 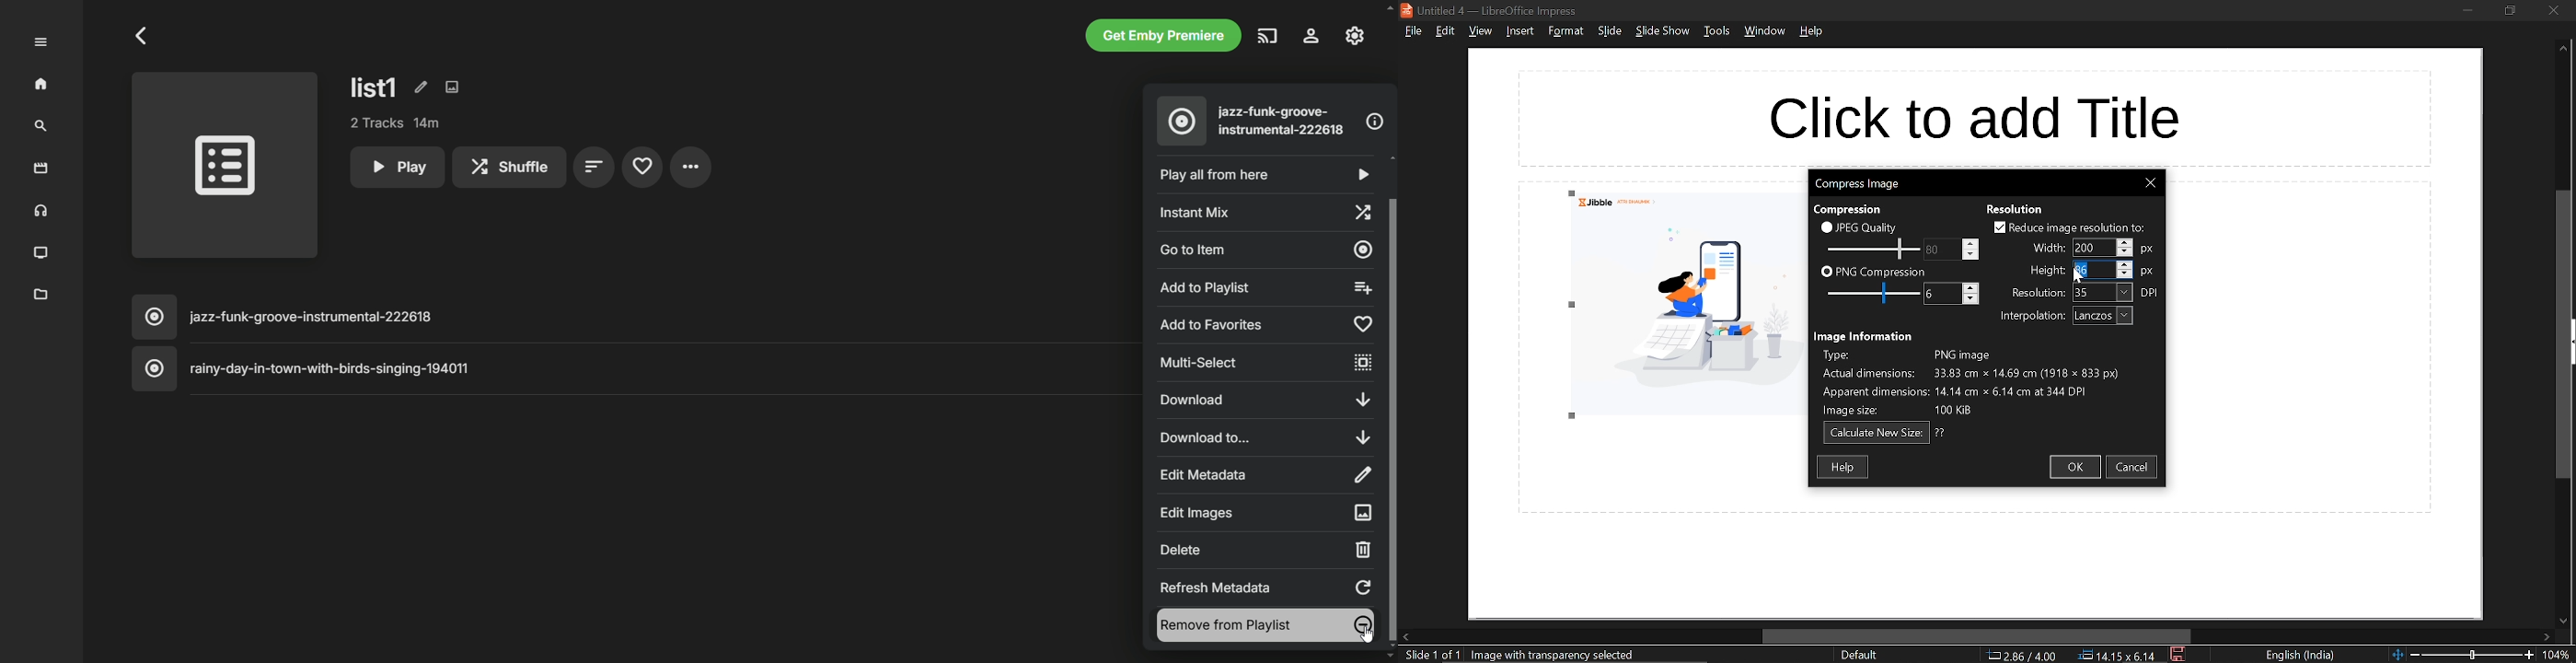 What do you see at coordinates (2148, 273) in the screenshot?
I see `height unit: px` at bounding box center [2148, 273].